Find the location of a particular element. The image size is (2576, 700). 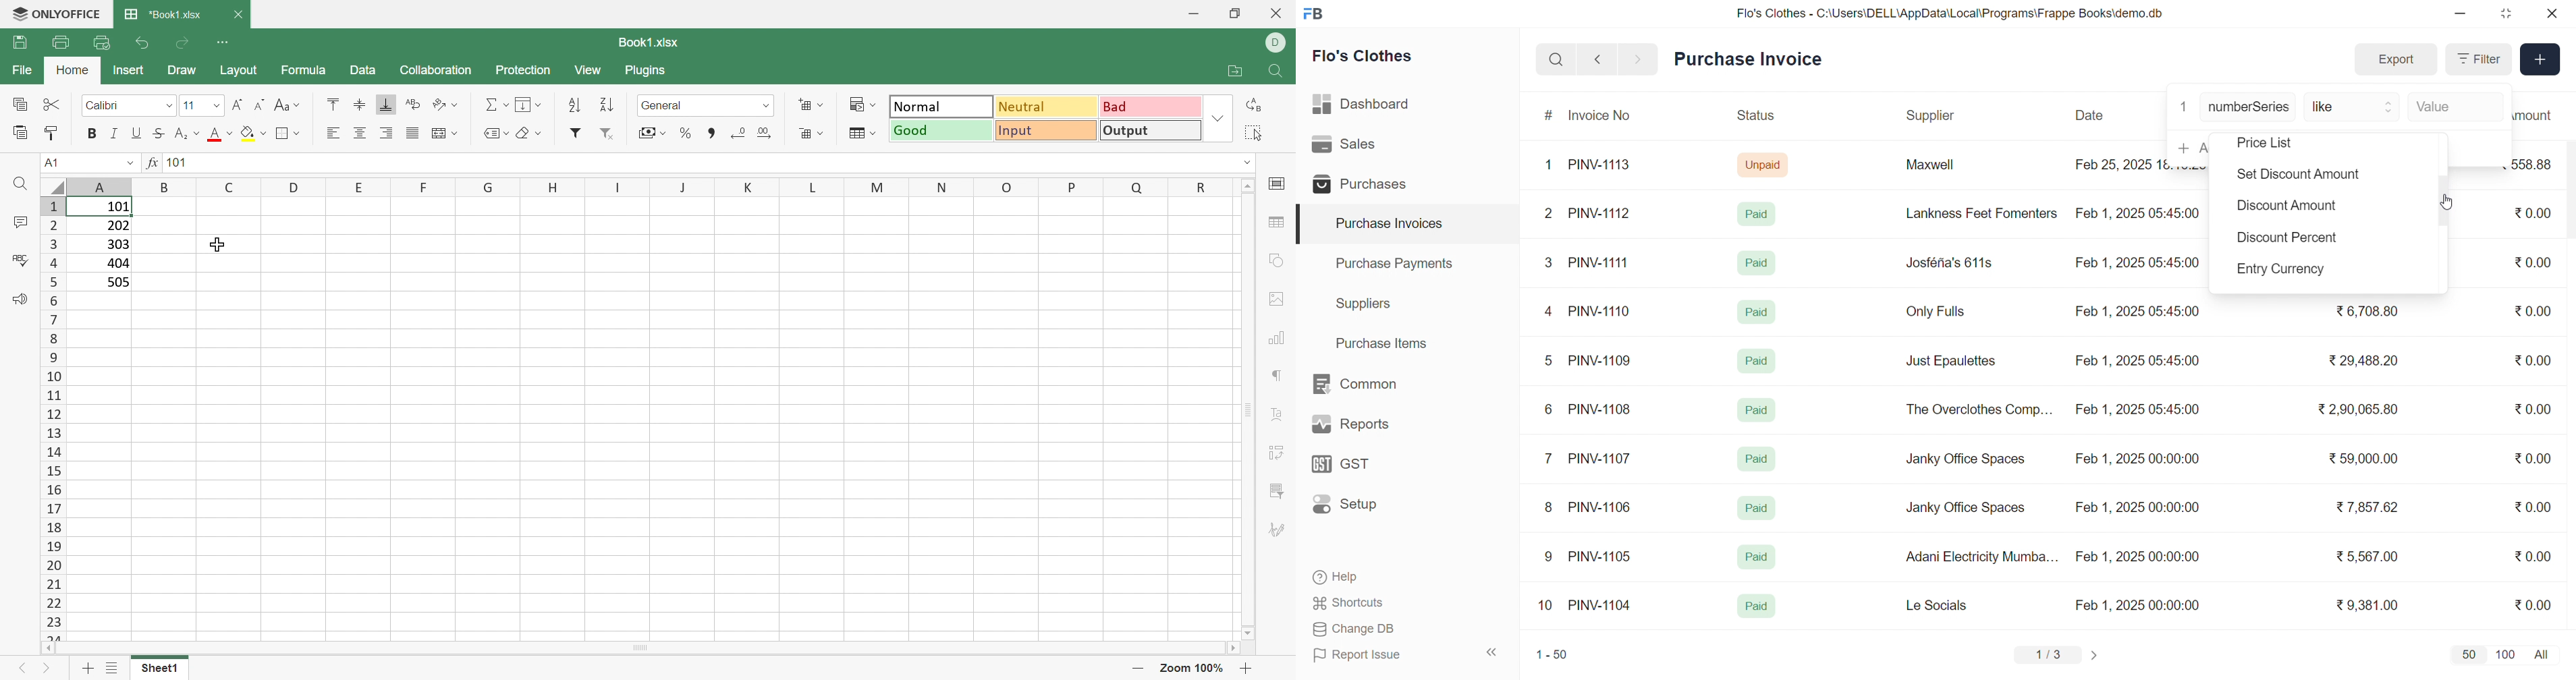

50 is located at coordinates (2468, 654).